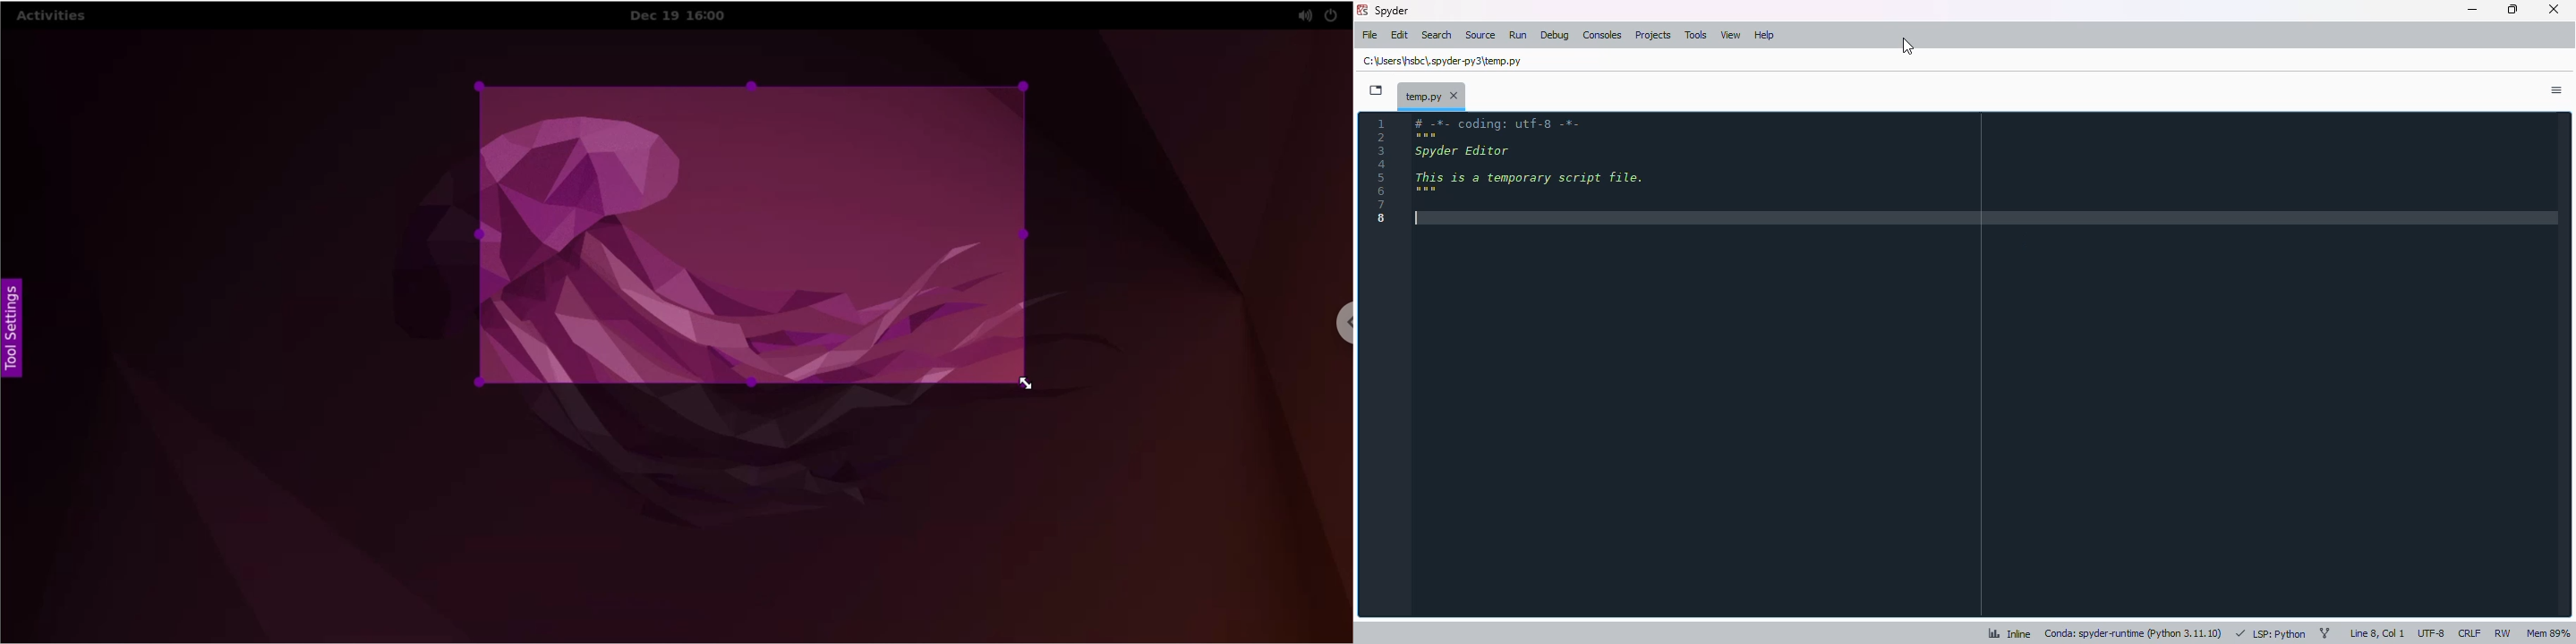  What do you see at coordinates (2513, 9) in the screenshot?
I see `maximize` at bounding box center [2513, 9].